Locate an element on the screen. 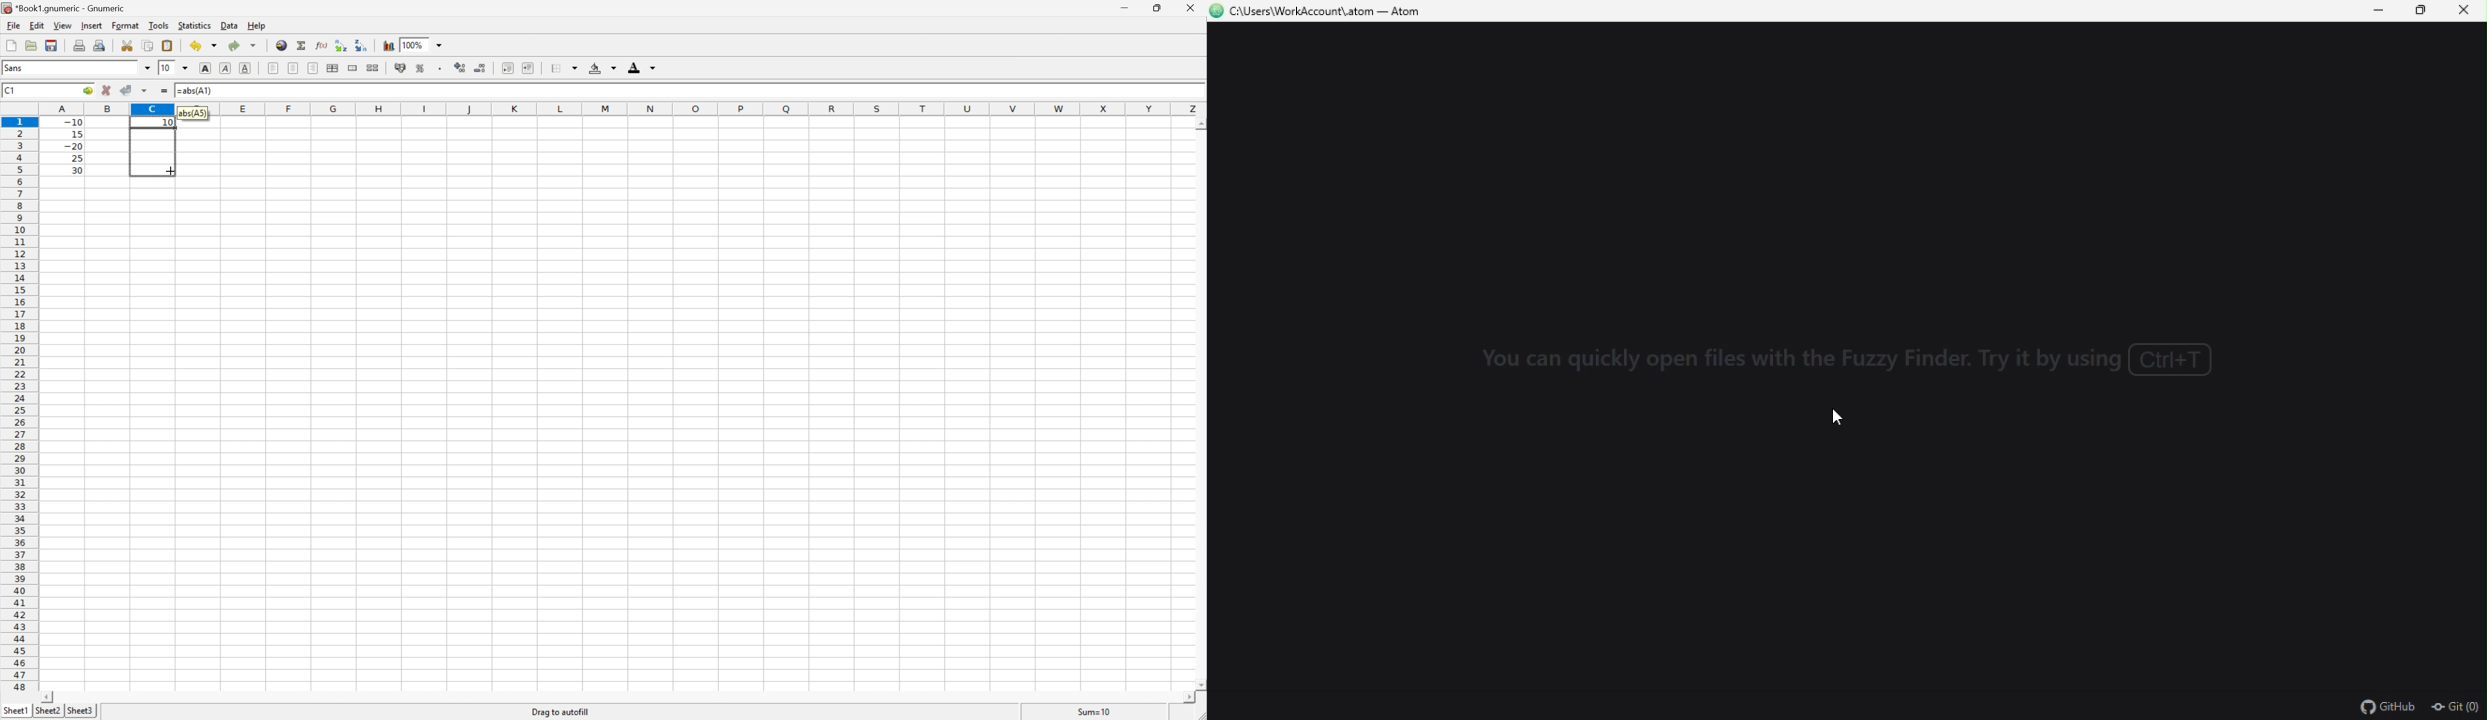  Drop Down is located at coordinates (147, 68).